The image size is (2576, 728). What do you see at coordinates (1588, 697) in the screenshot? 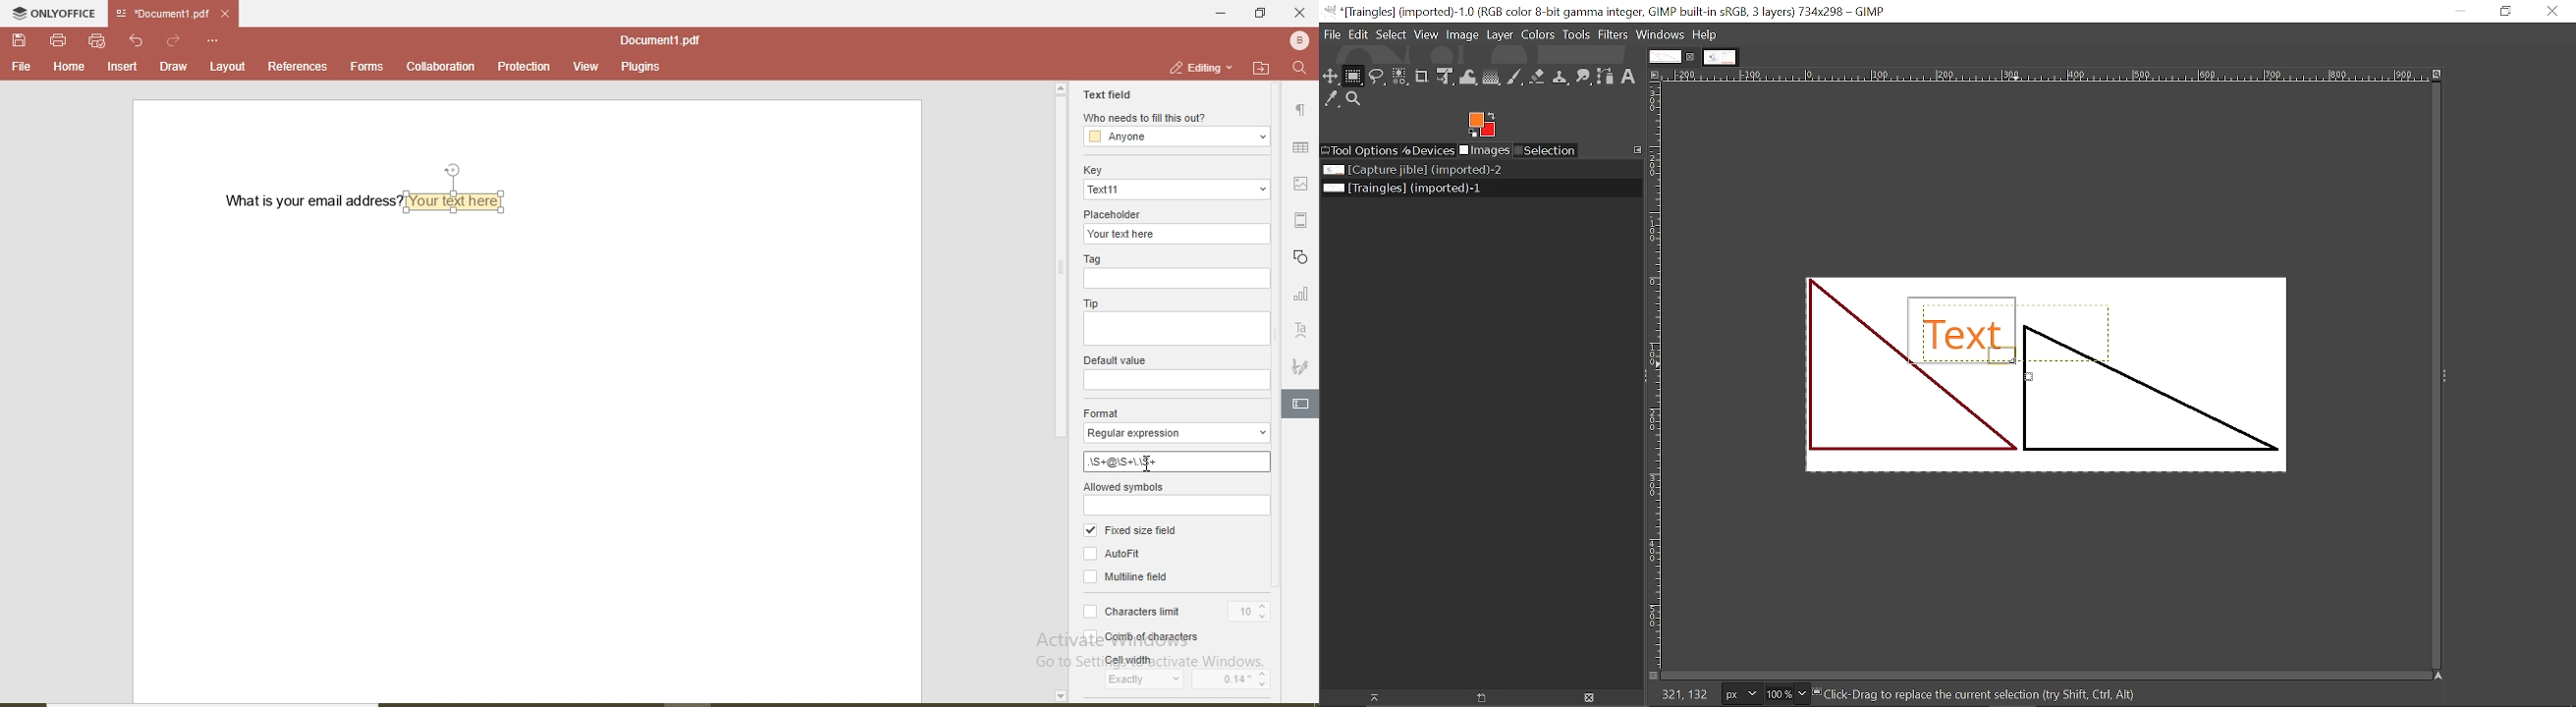
I see `Delete Image` at bounding box center [1588, 697].